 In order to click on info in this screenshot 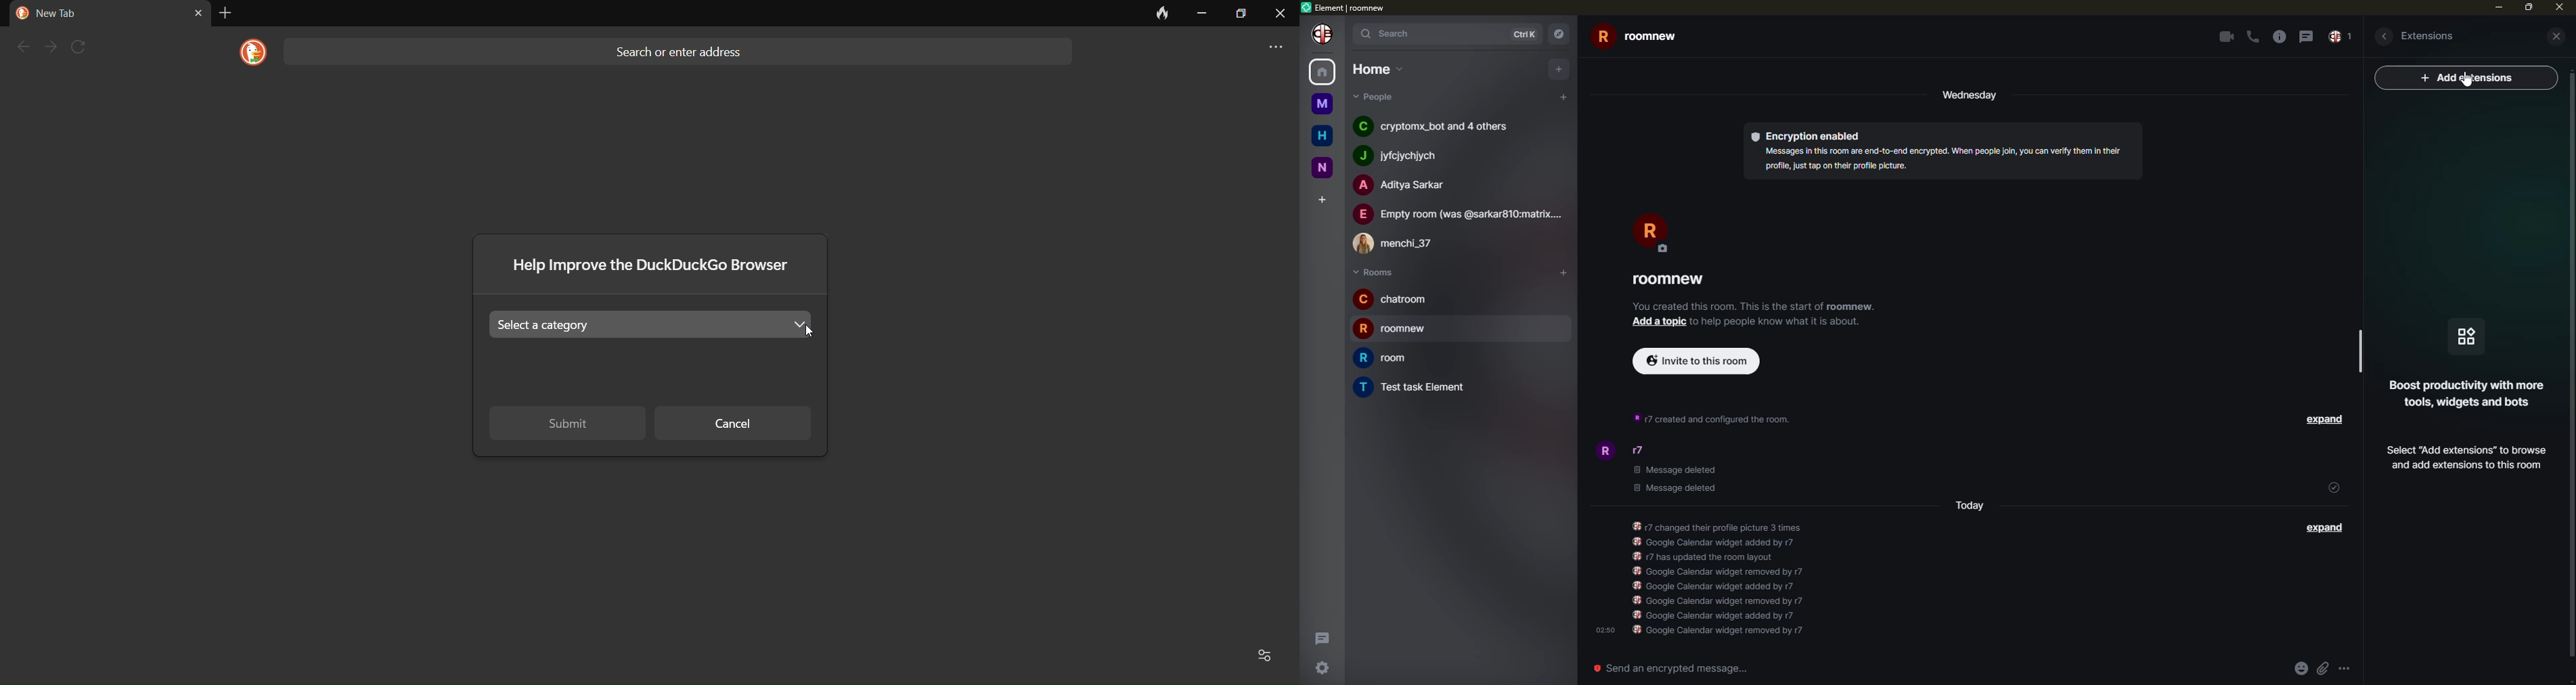, I will do `click(1711, 417)`.